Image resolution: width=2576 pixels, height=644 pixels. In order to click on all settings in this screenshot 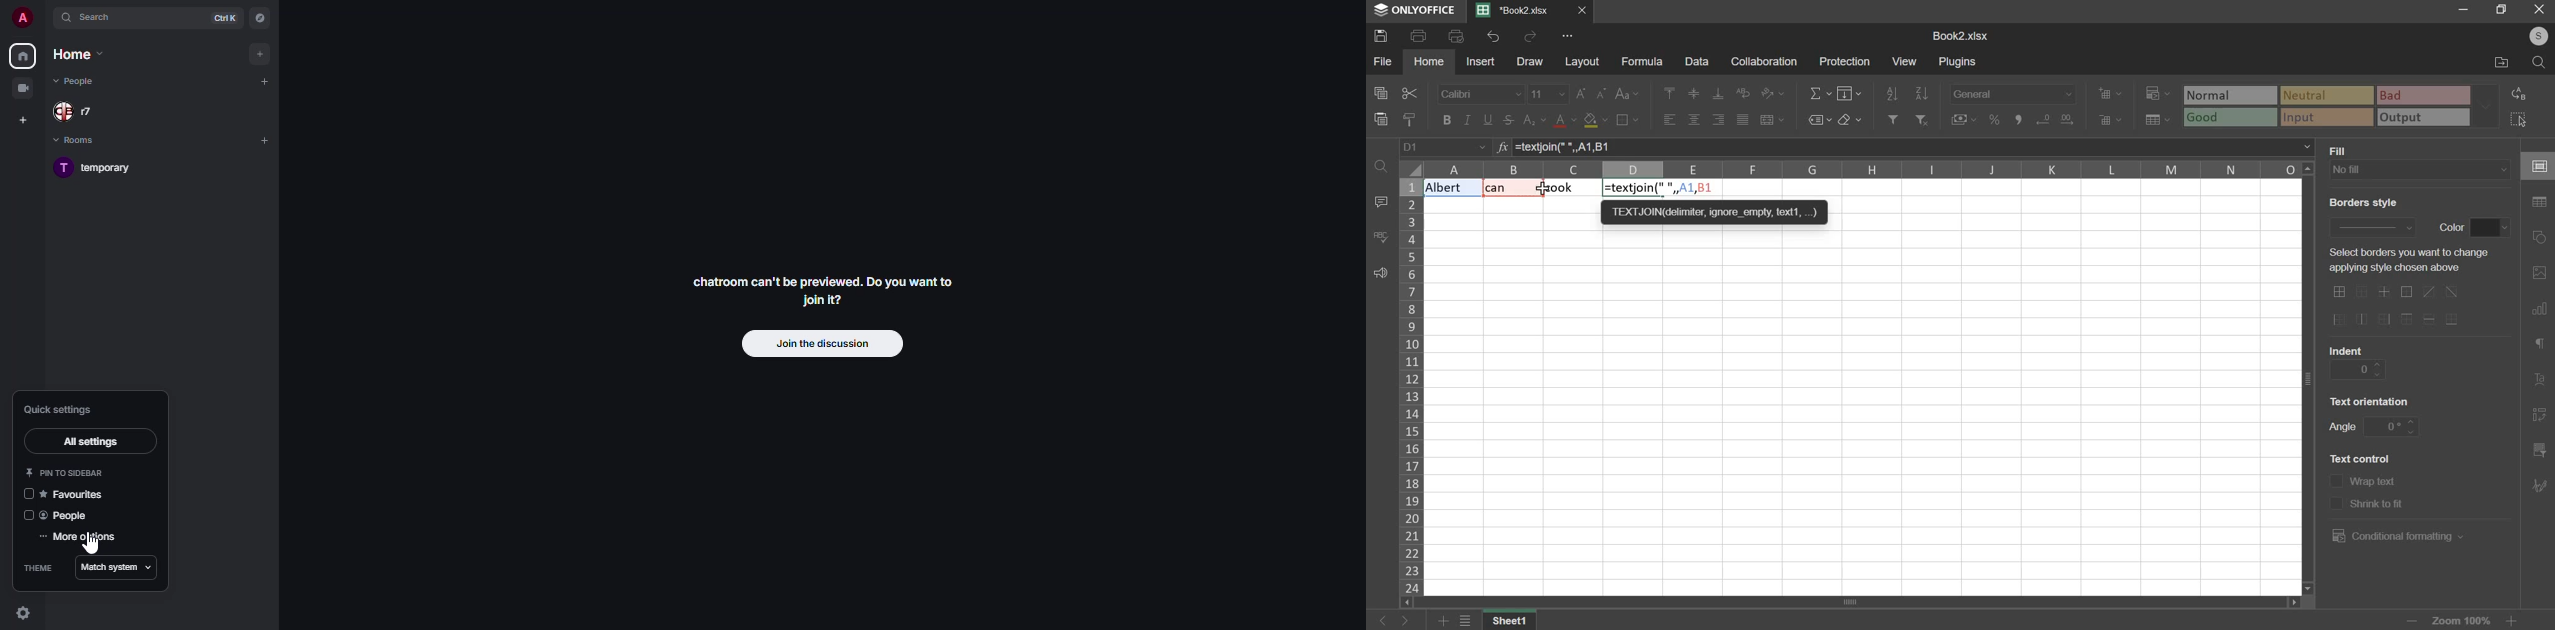, I will do `click(89, 441)`.